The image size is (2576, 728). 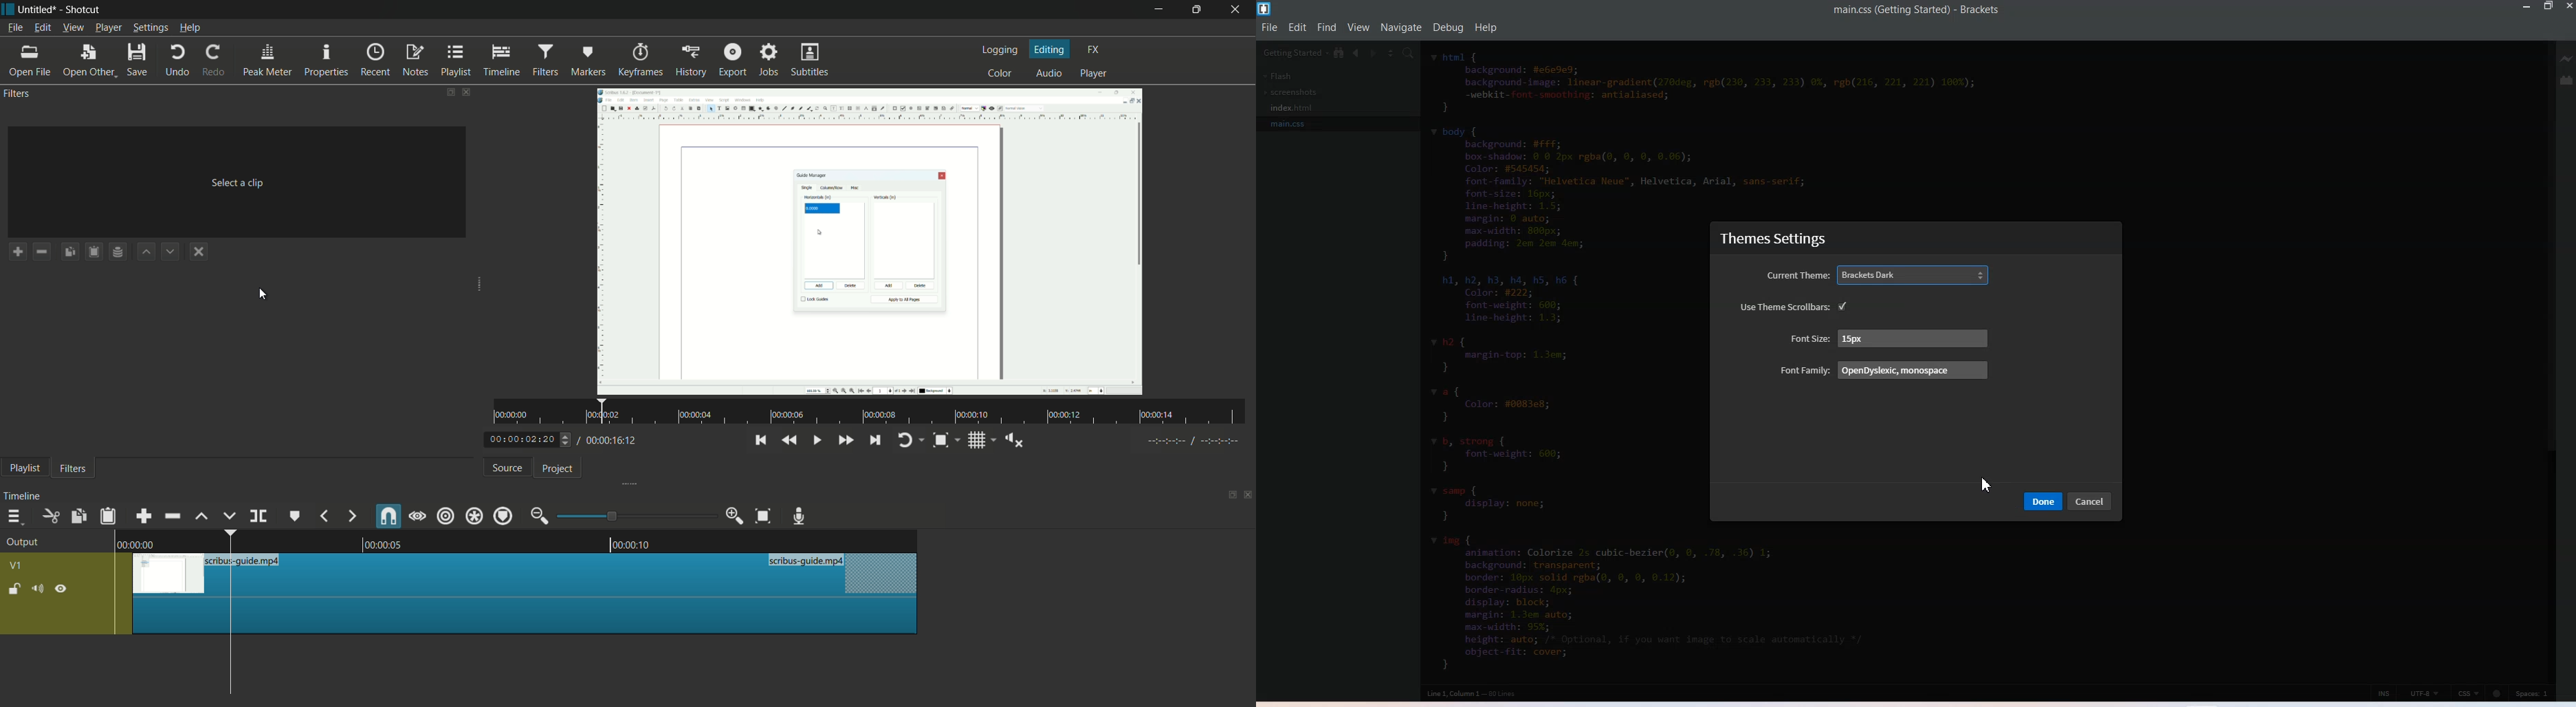 What do you see at coordinates (172, 516) in the screenshot?
I see `ripple delete` at bounding box center [172, 516].